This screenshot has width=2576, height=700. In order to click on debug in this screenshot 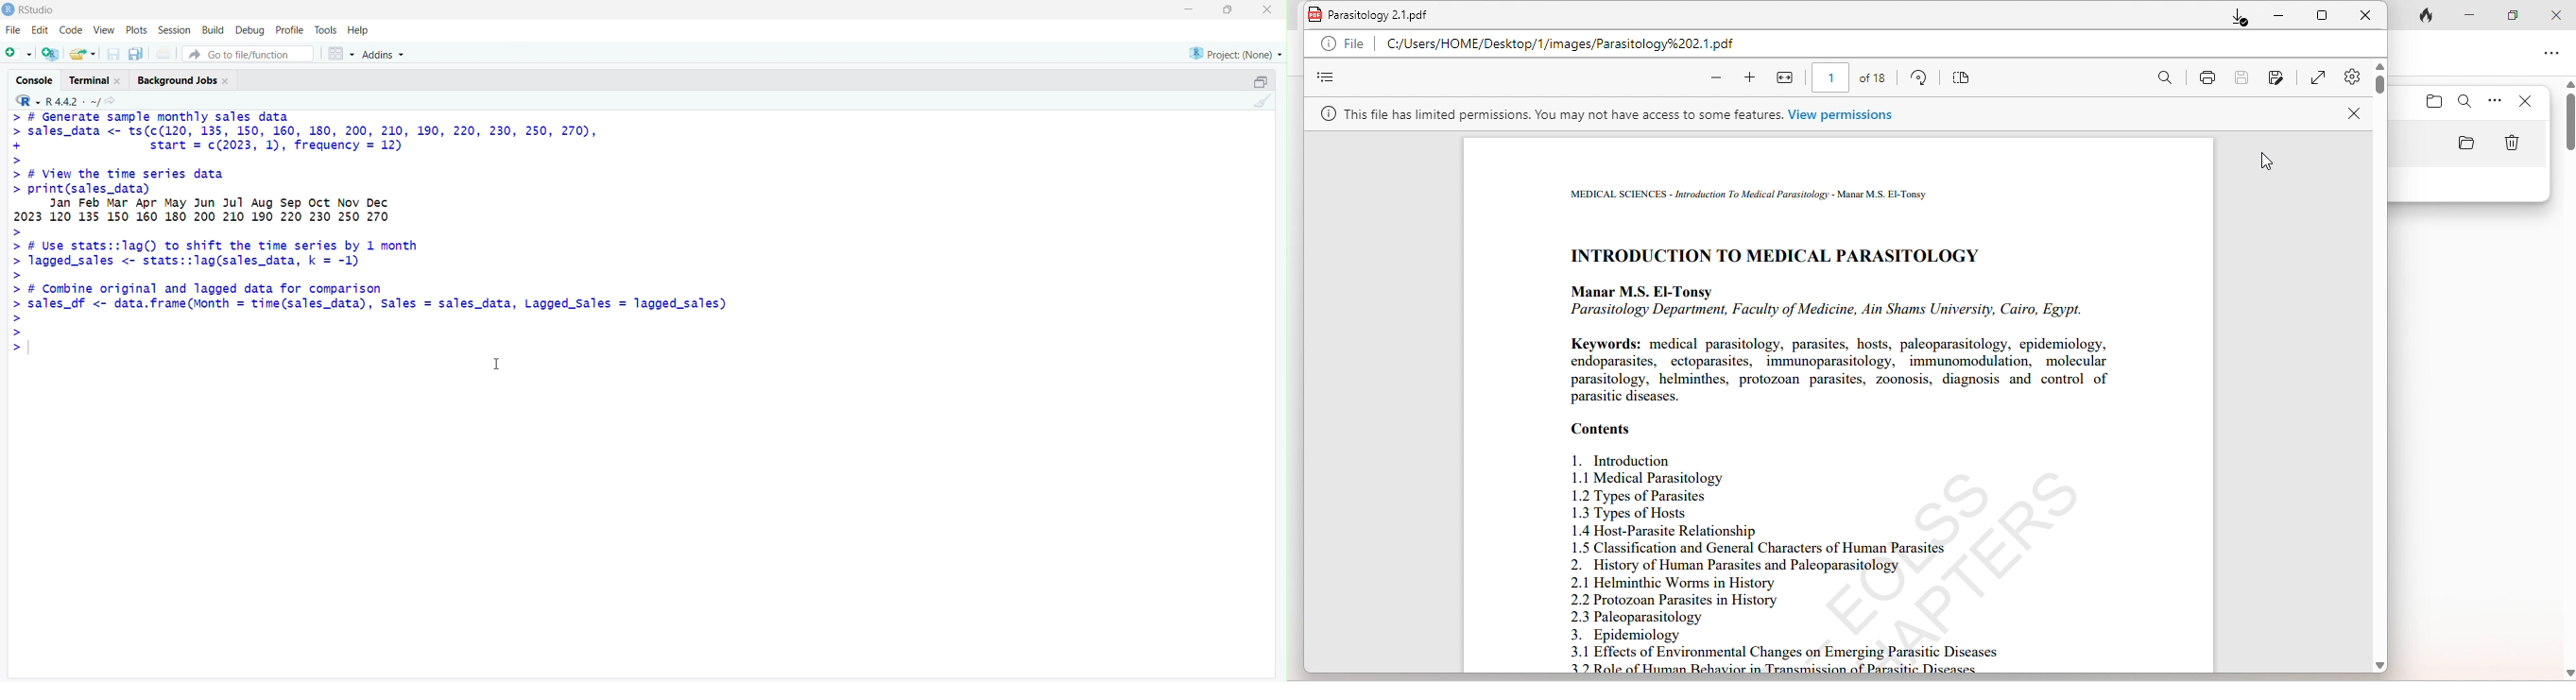, I will do `click(250, 30)`.